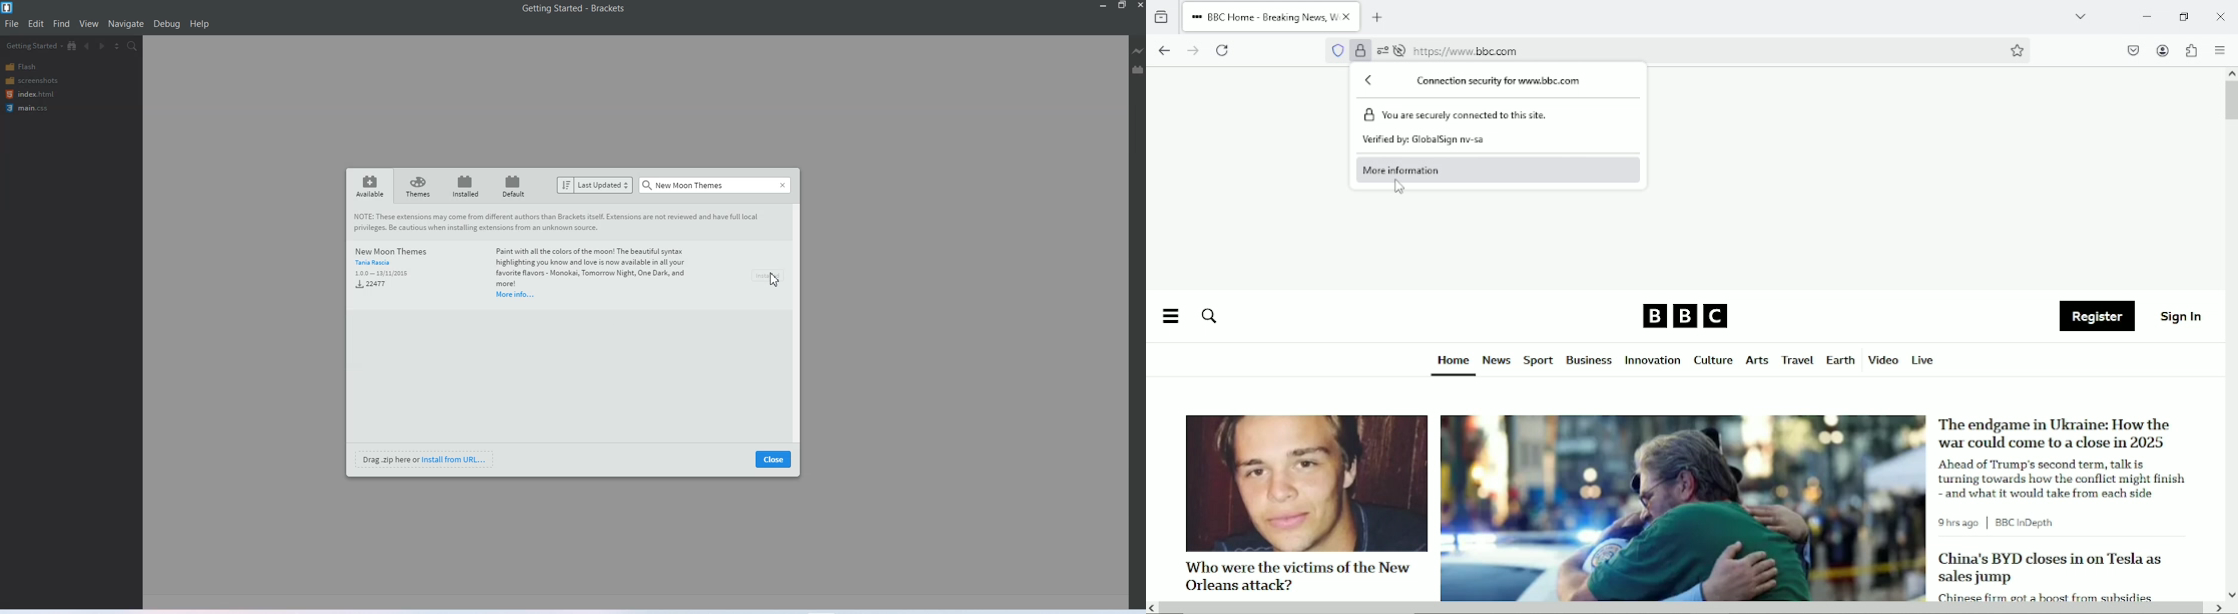 Image resolution: width=2240 pixels, height=616 pixels. What do you see at coordinates (1295, 575) in the screenshot?
I see `Who were the victims of the New Orleans attack?` at bounding box center [1295, 575].